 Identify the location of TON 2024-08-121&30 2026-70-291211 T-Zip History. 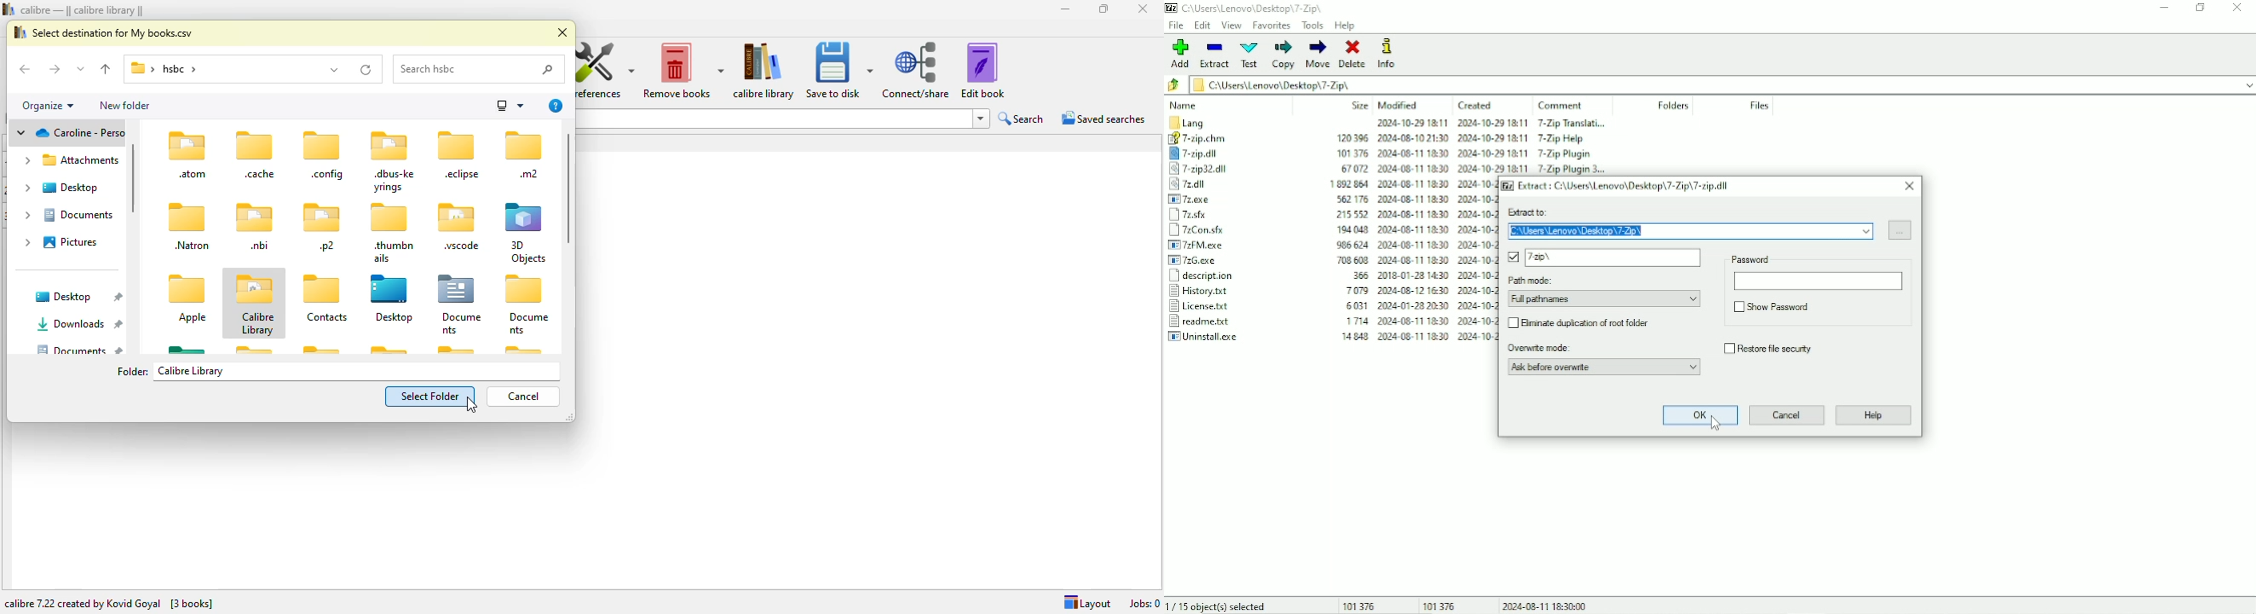
(1410, 291).